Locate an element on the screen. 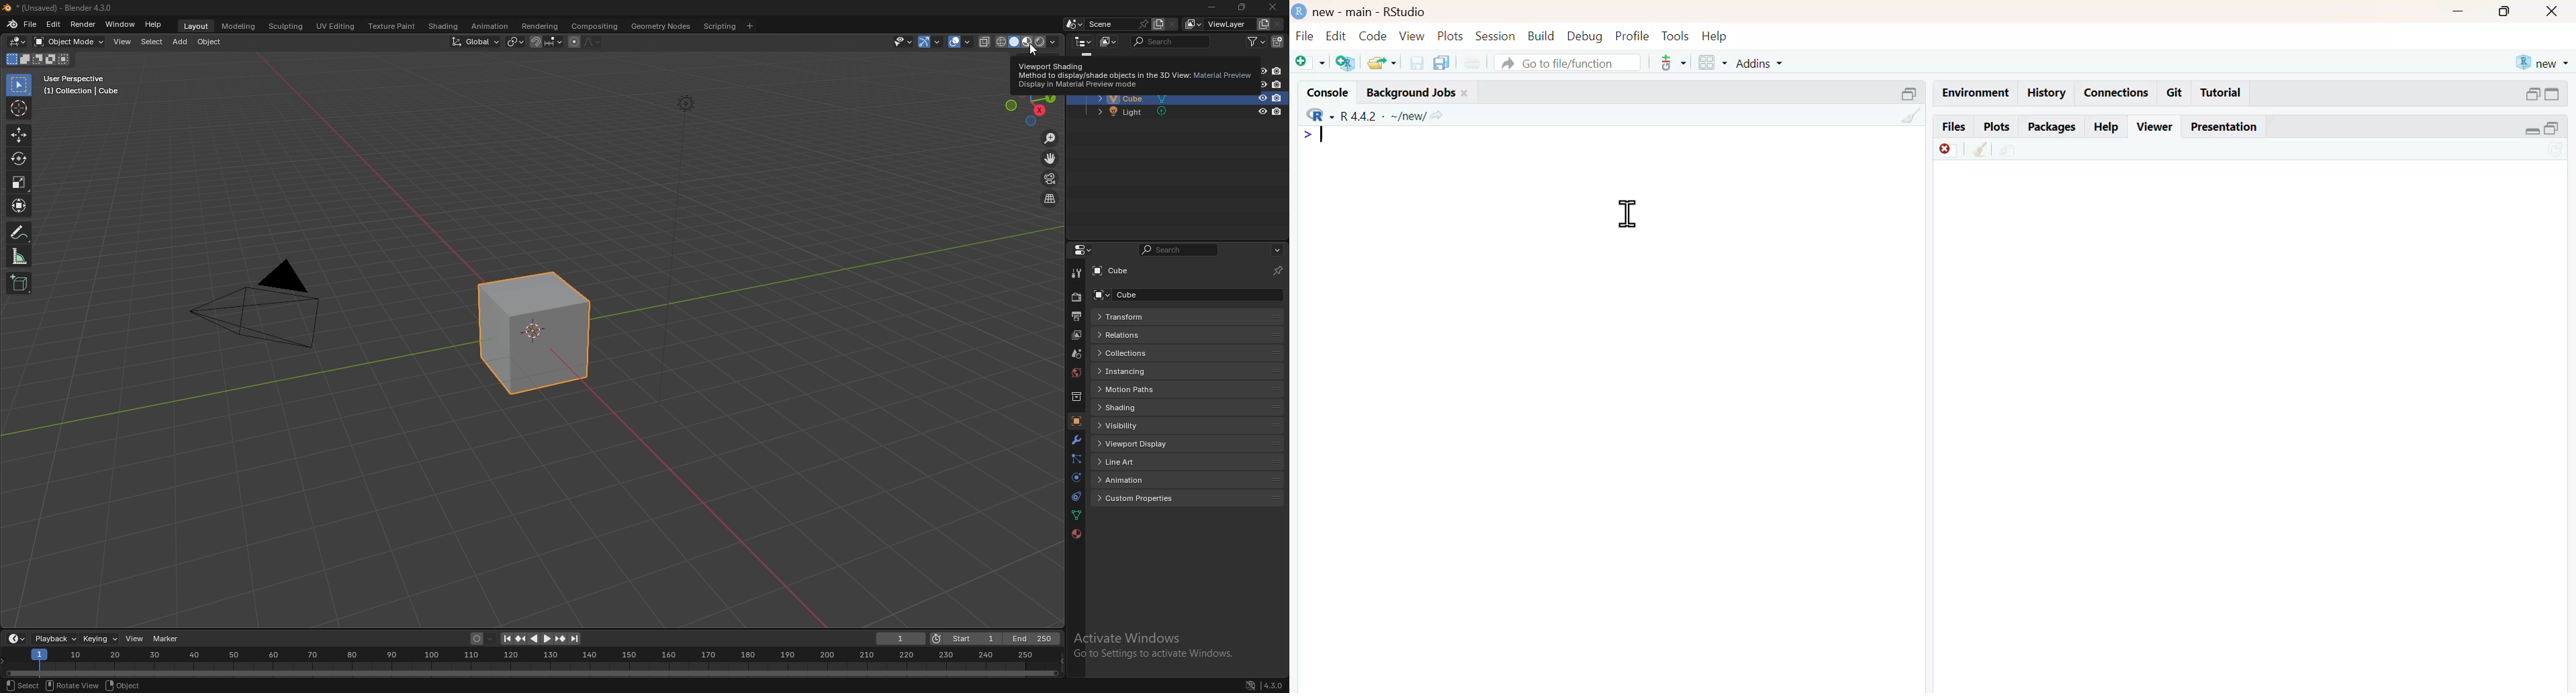 This screenshot has height=700, width=2576. share document  is located at coordinates (2008, 151).